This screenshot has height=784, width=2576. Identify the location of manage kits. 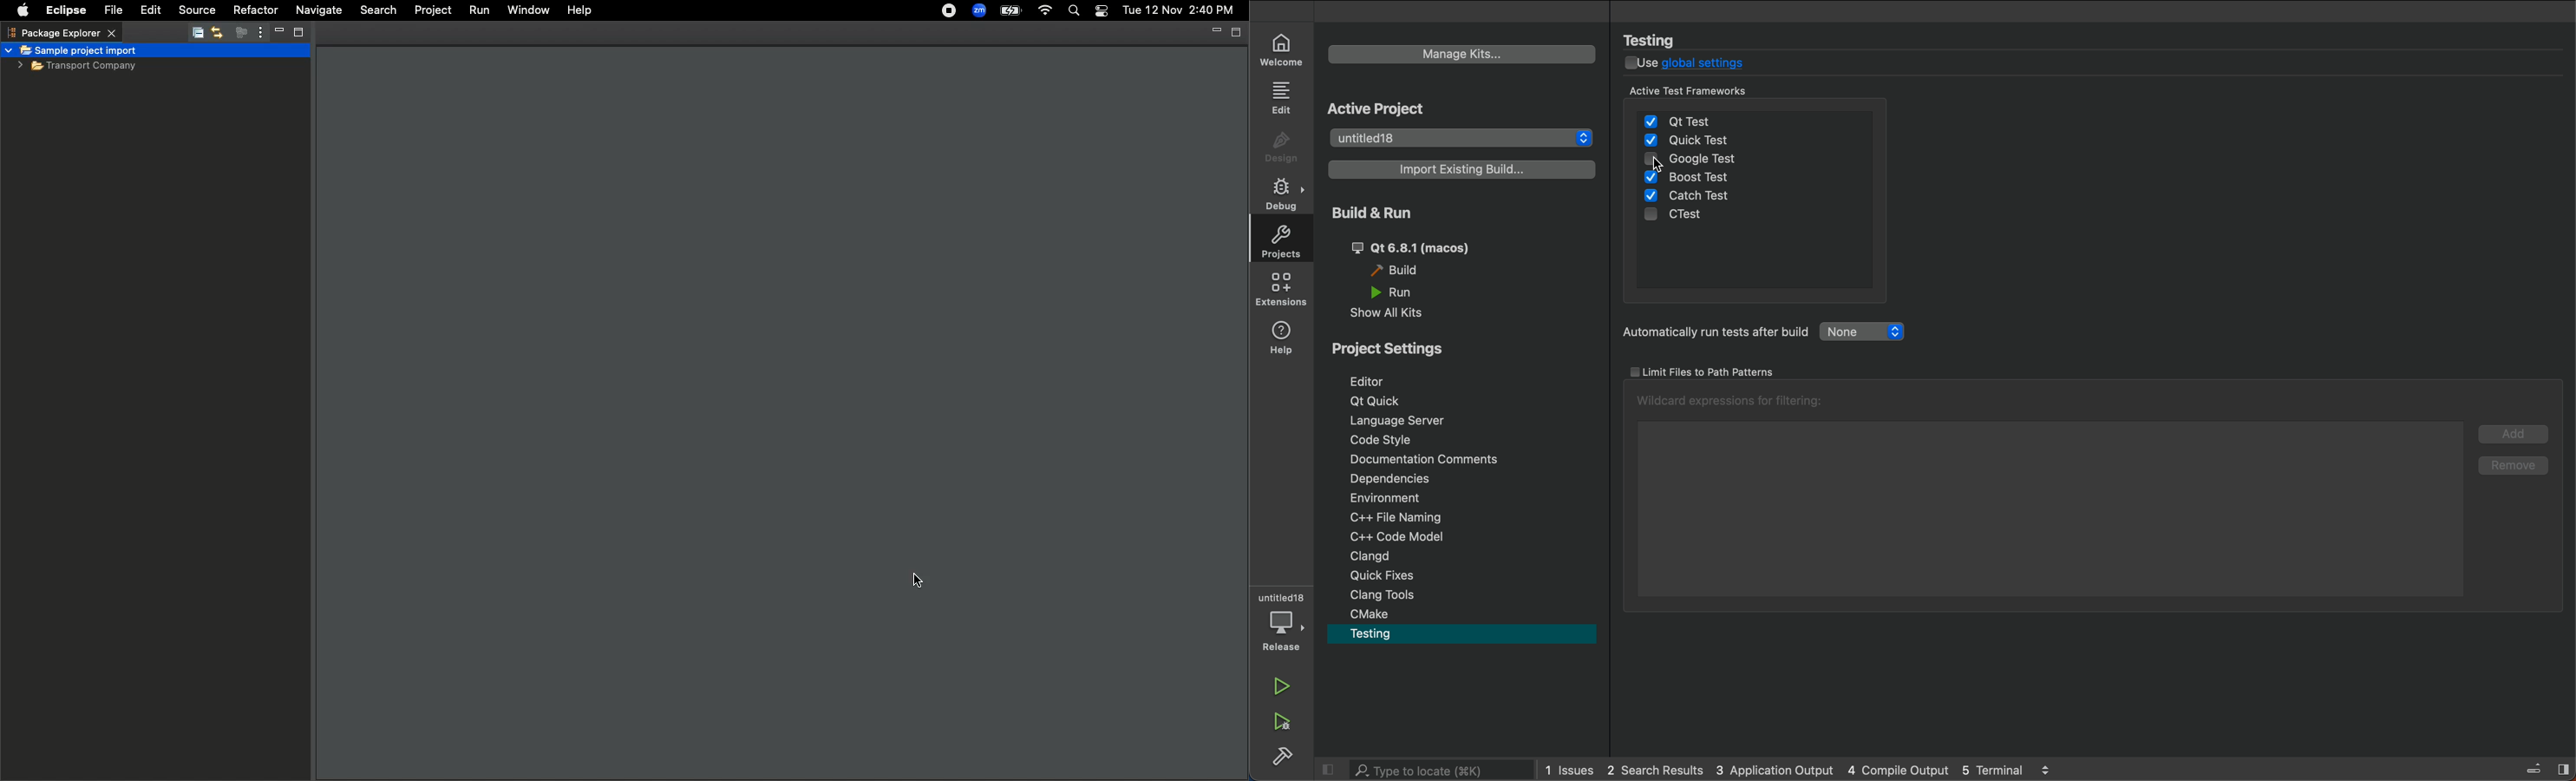
(1462, 53).